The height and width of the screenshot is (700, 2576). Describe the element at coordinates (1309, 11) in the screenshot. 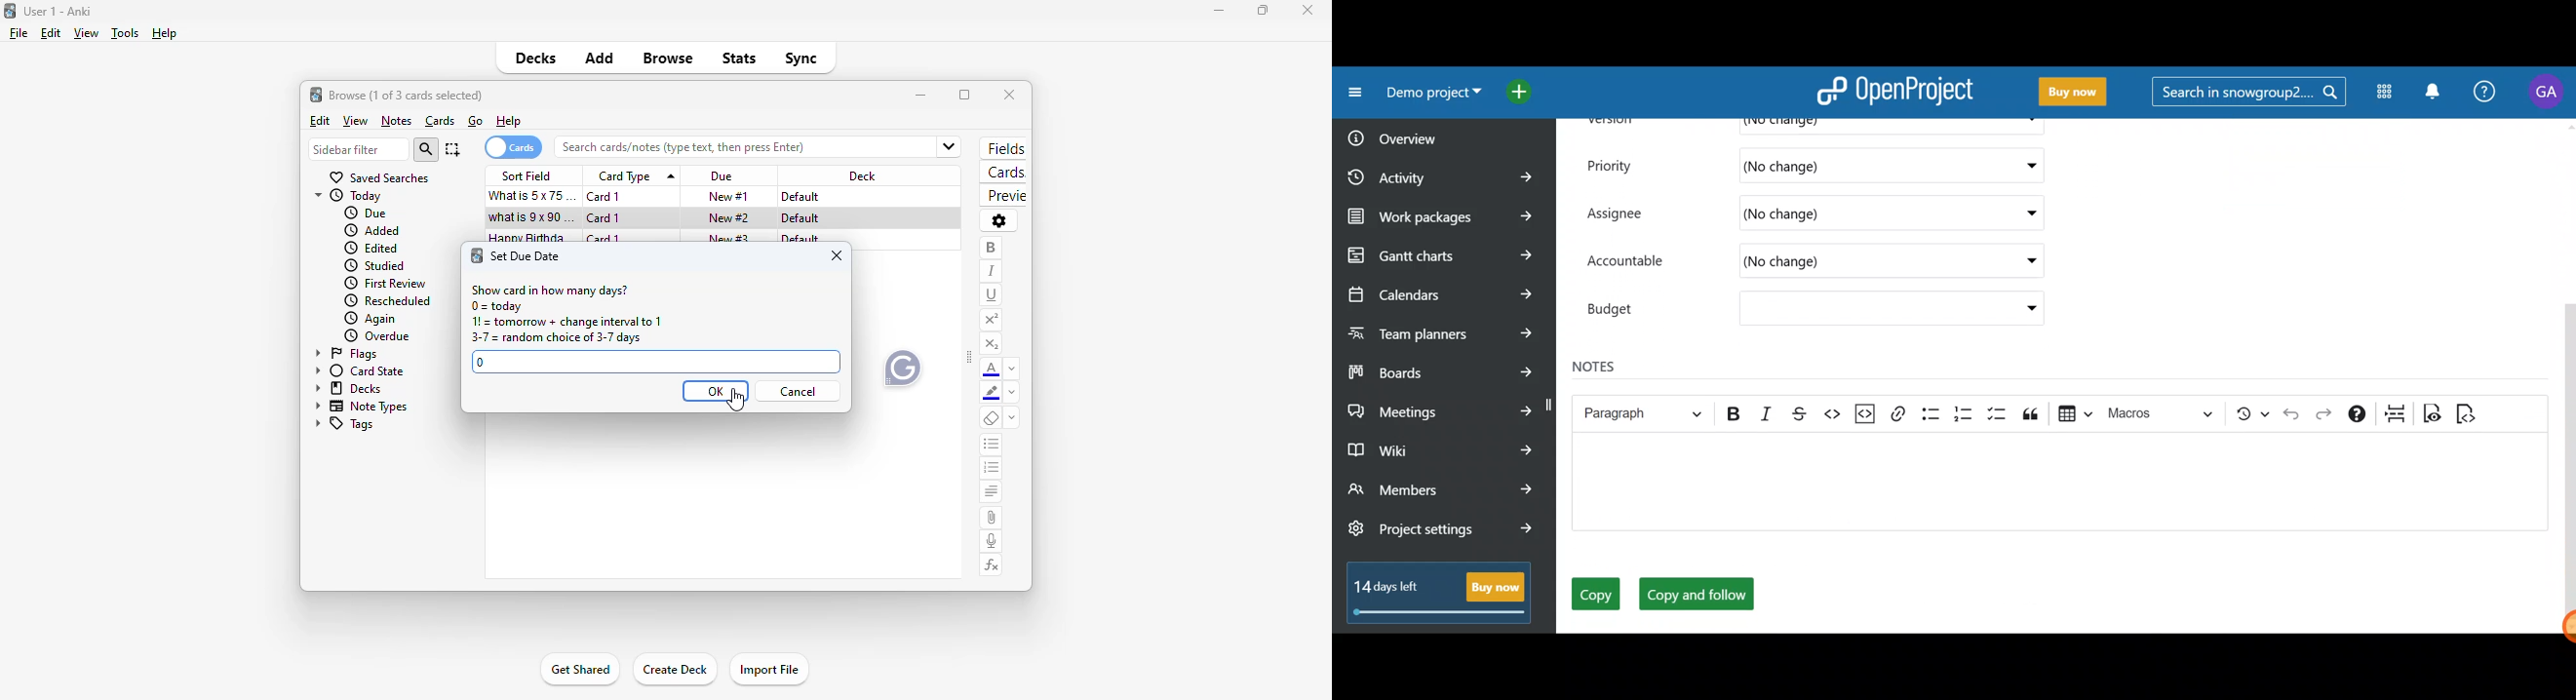

I see `close` at that location.